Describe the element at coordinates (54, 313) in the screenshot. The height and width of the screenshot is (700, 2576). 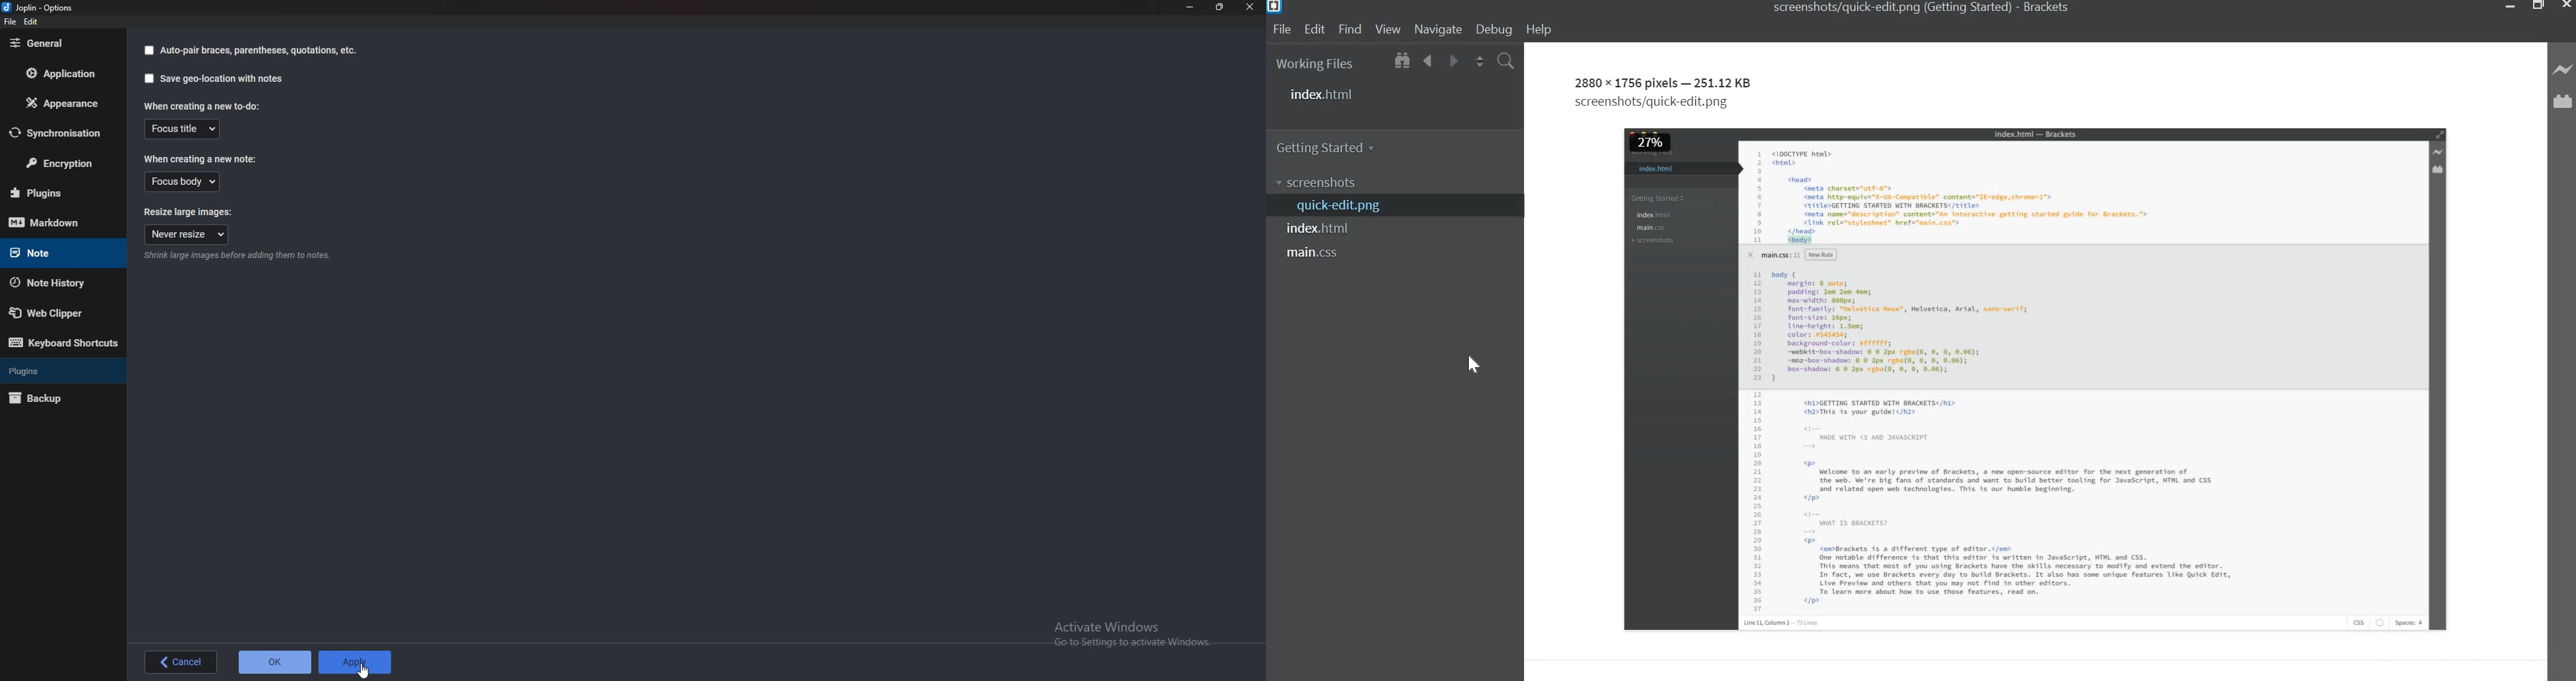
I see `Web Clipper` at that location.